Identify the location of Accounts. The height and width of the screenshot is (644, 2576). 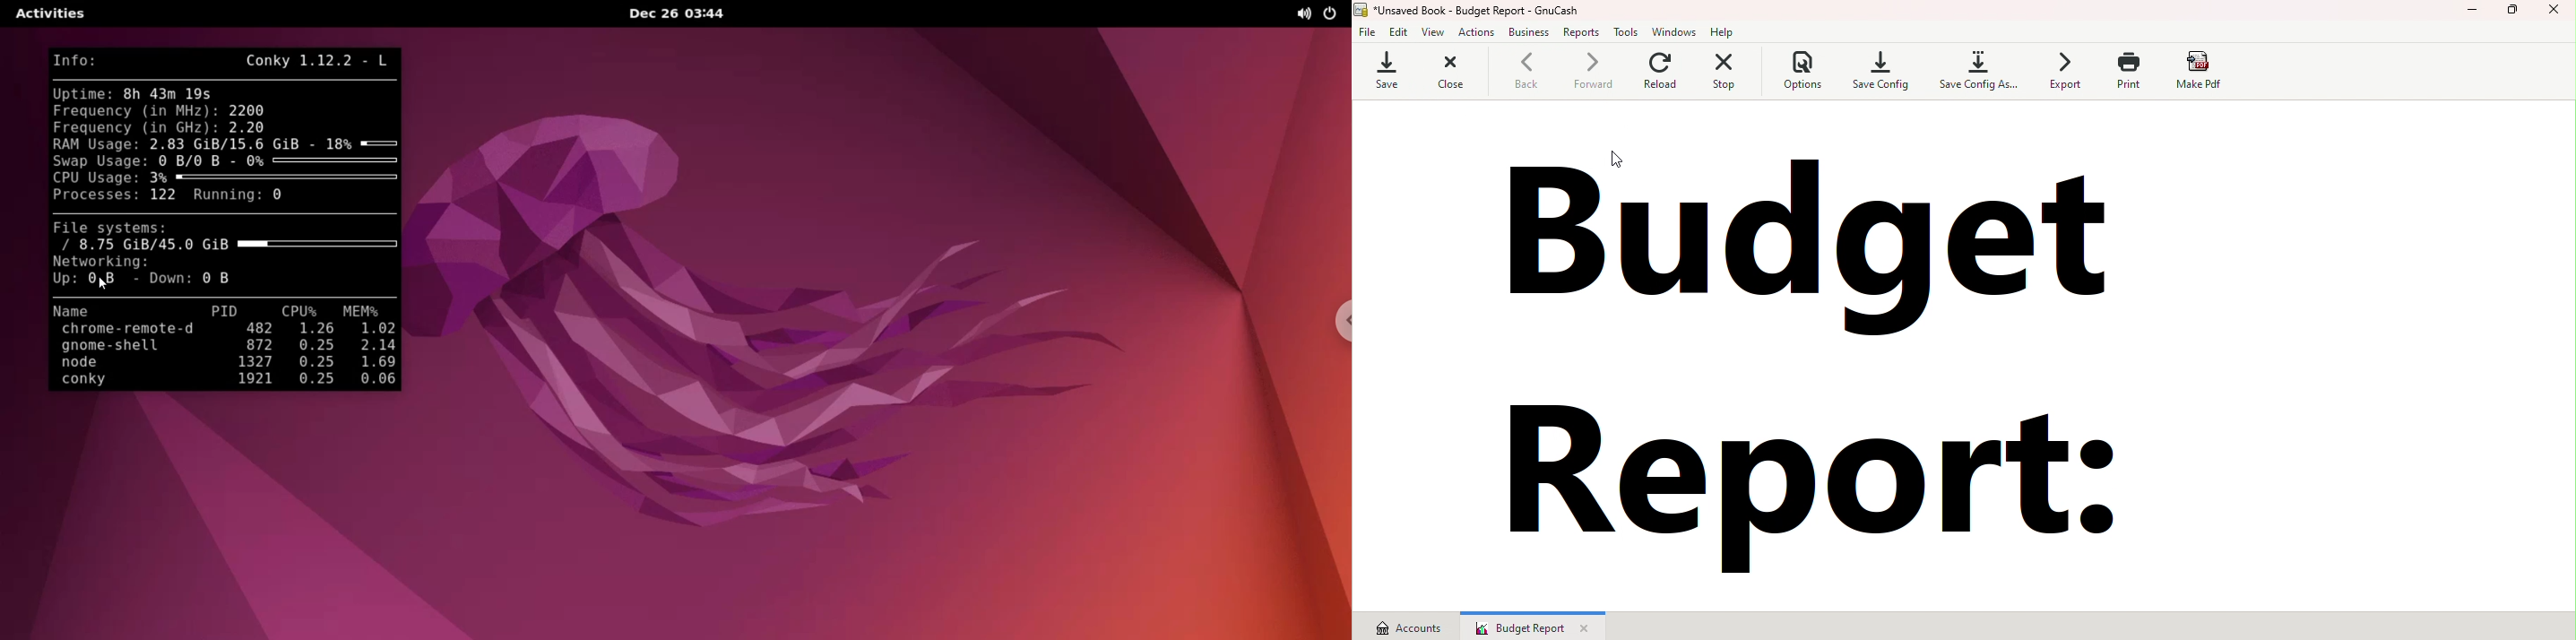
(1401, 627).